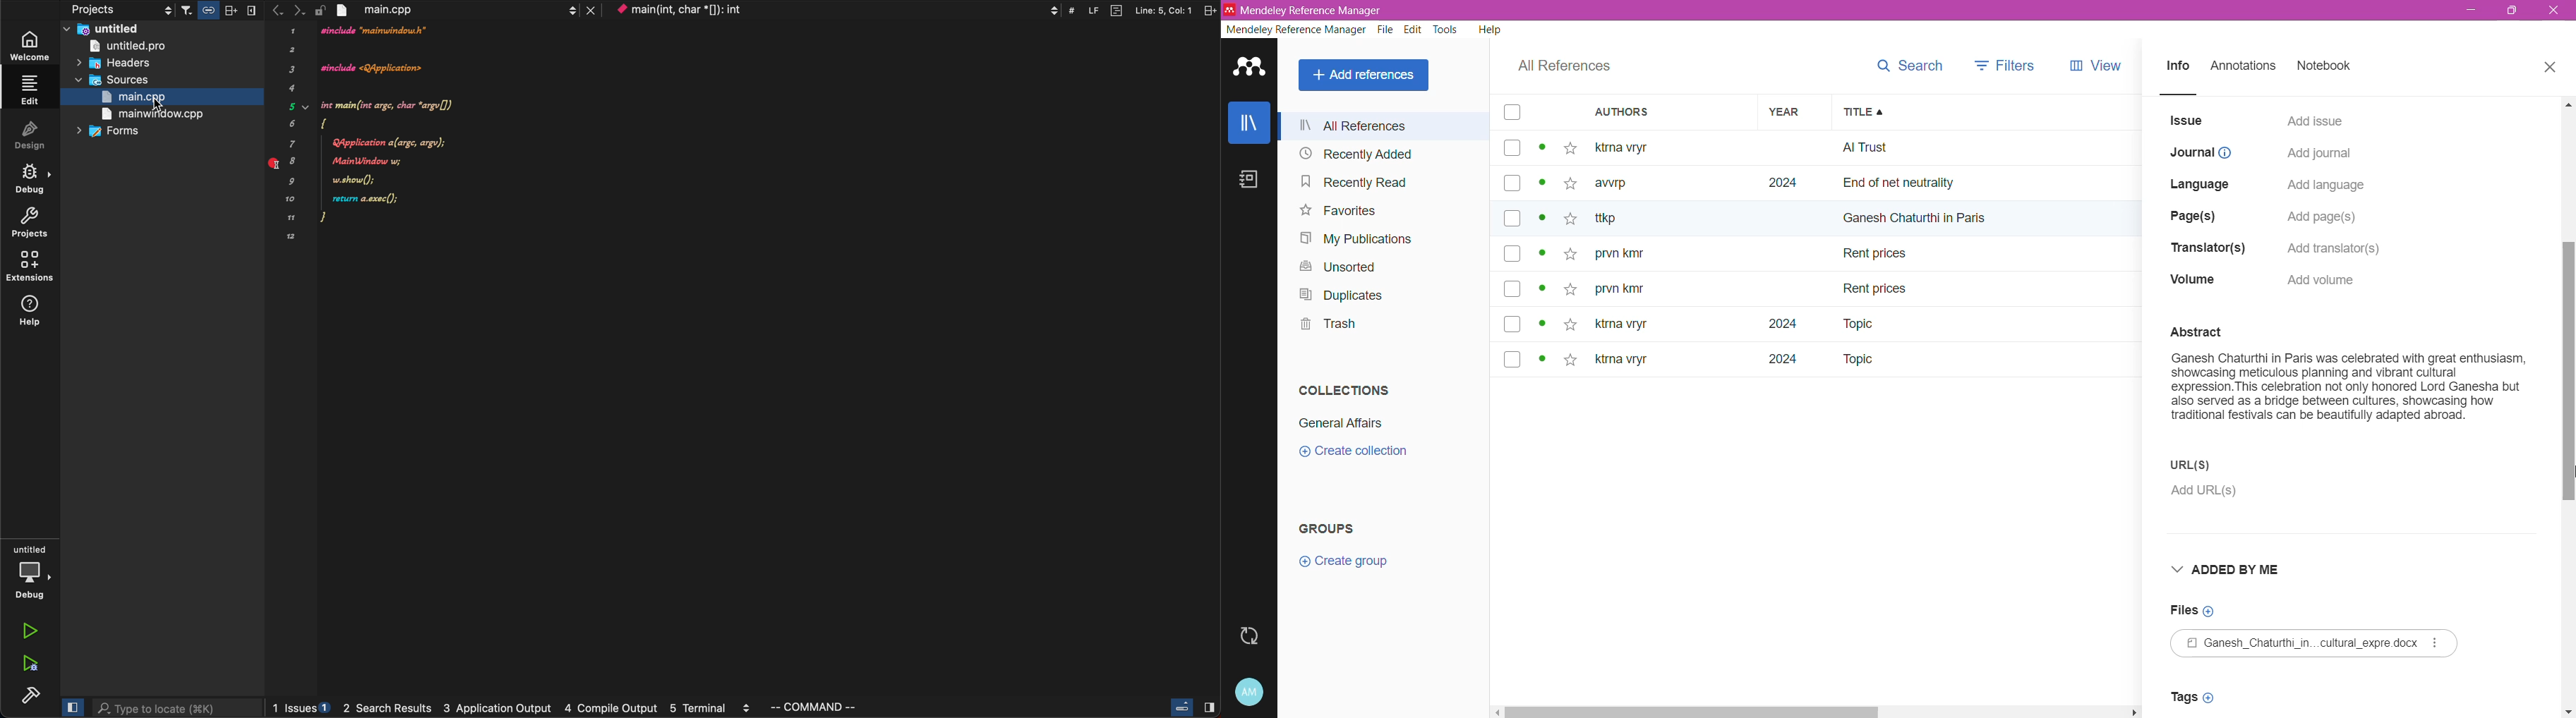 The image size is (2576, 728). I want to click on help, so click(29, 313).